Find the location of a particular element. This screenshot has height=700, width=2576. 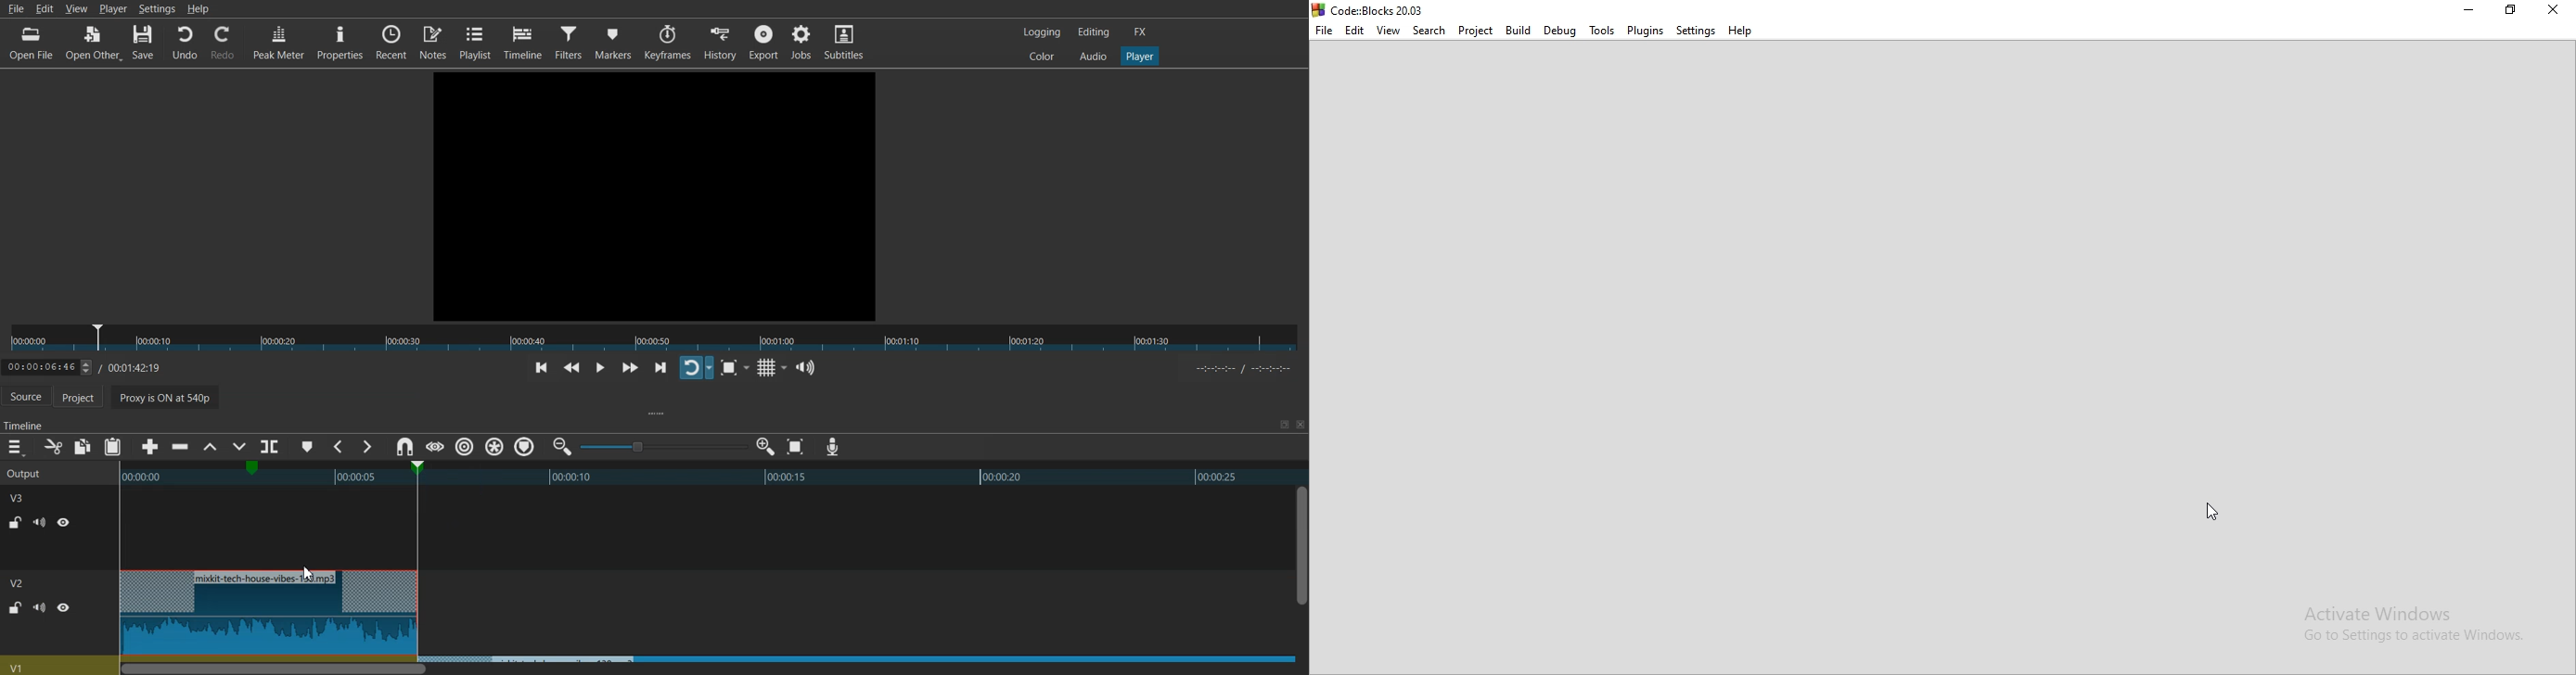

Timeline is located at coordinates (525, 42).